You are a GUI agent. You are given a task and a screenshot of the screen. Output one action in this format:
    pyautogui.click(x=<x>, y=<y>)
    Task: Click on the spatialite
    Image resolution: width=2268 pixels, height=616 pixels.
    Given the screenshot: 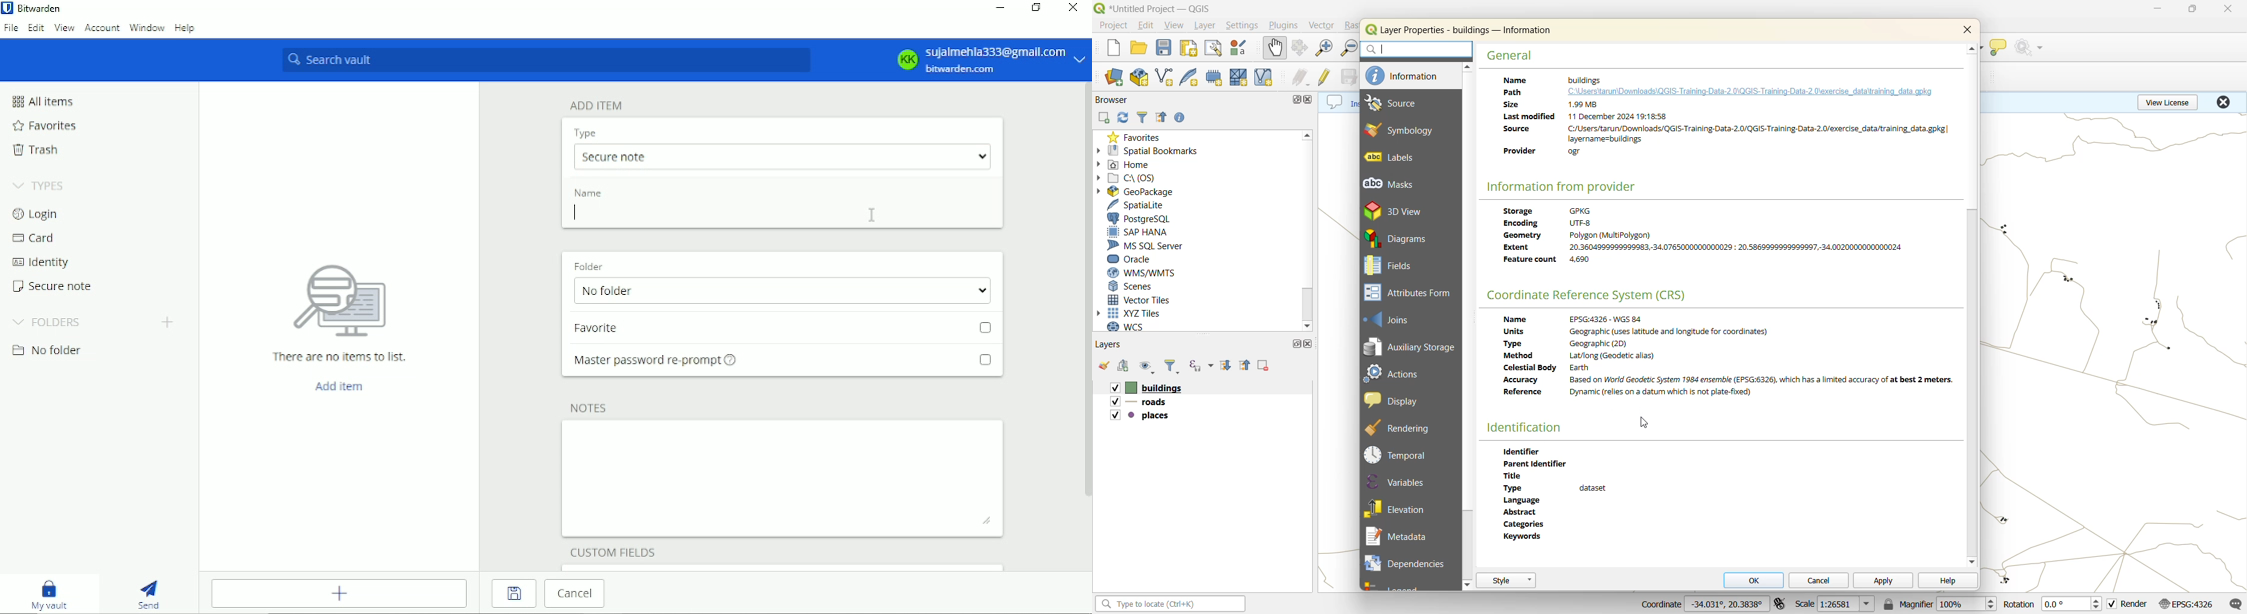 What is the action you would take?
    pyautogui.click(x=1140, y=205)
    